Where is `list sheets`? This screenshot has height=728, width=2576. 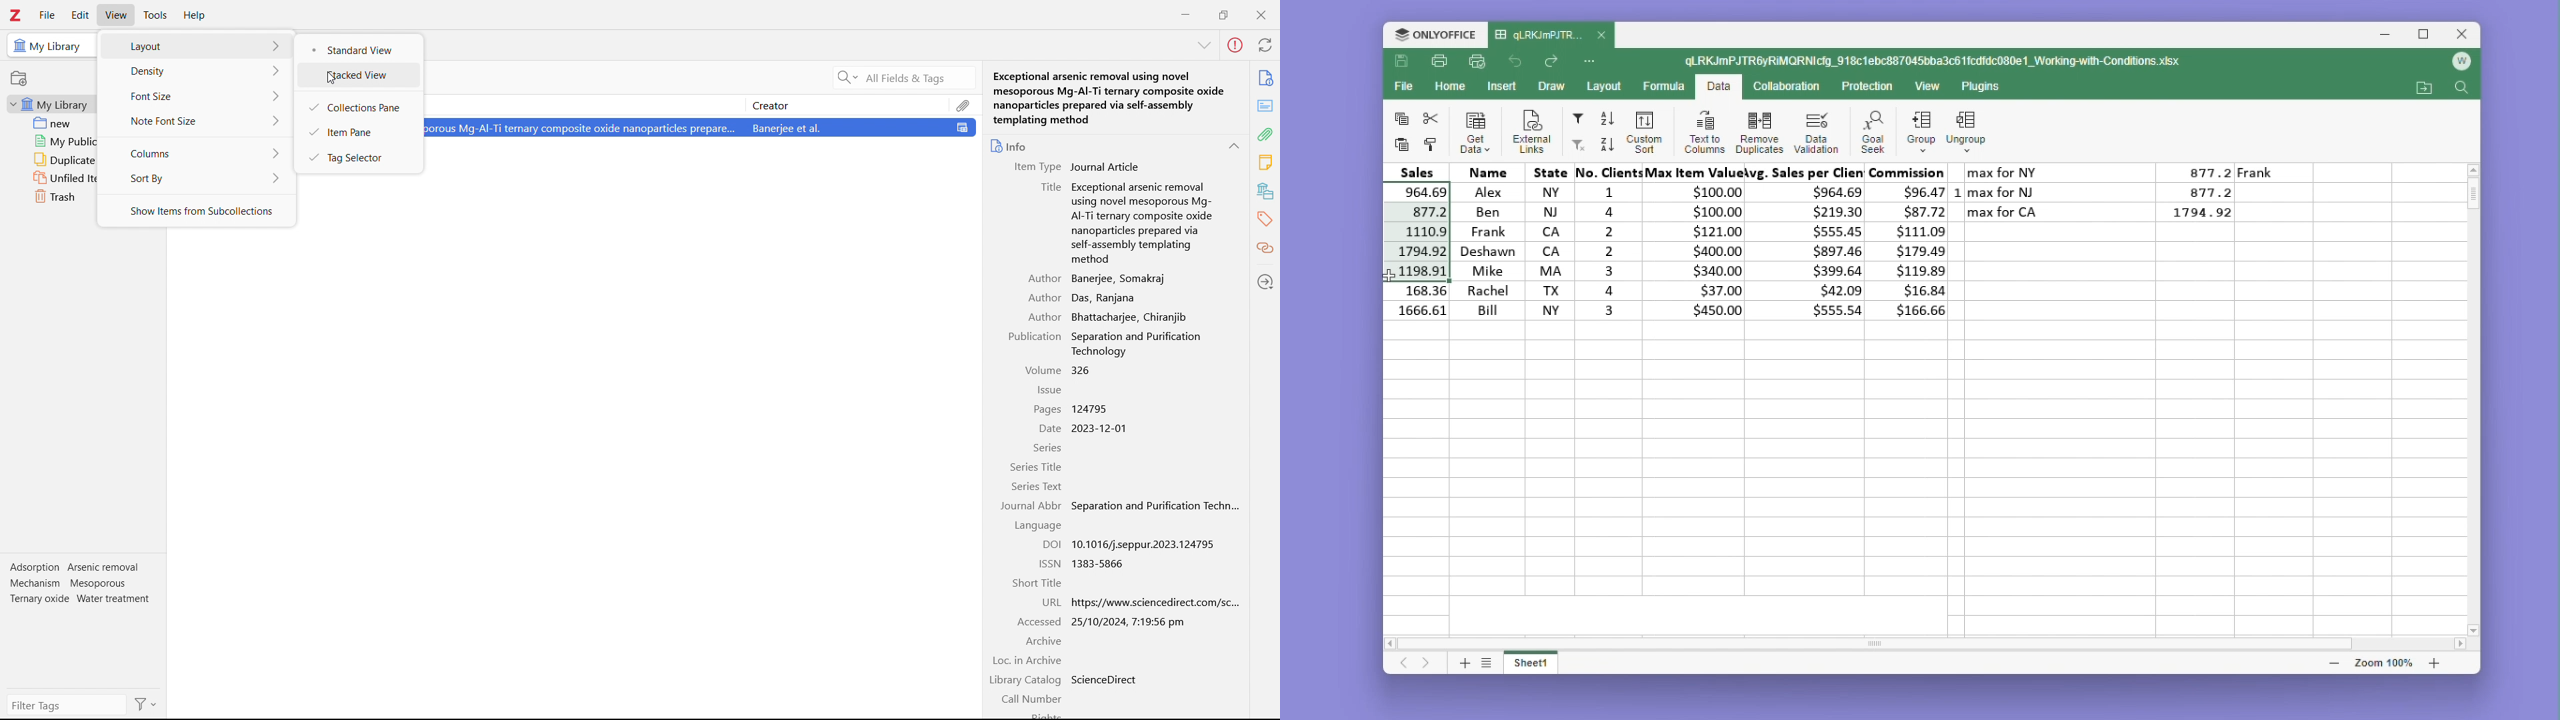 list sheets is located at coordinates (1487, 662).